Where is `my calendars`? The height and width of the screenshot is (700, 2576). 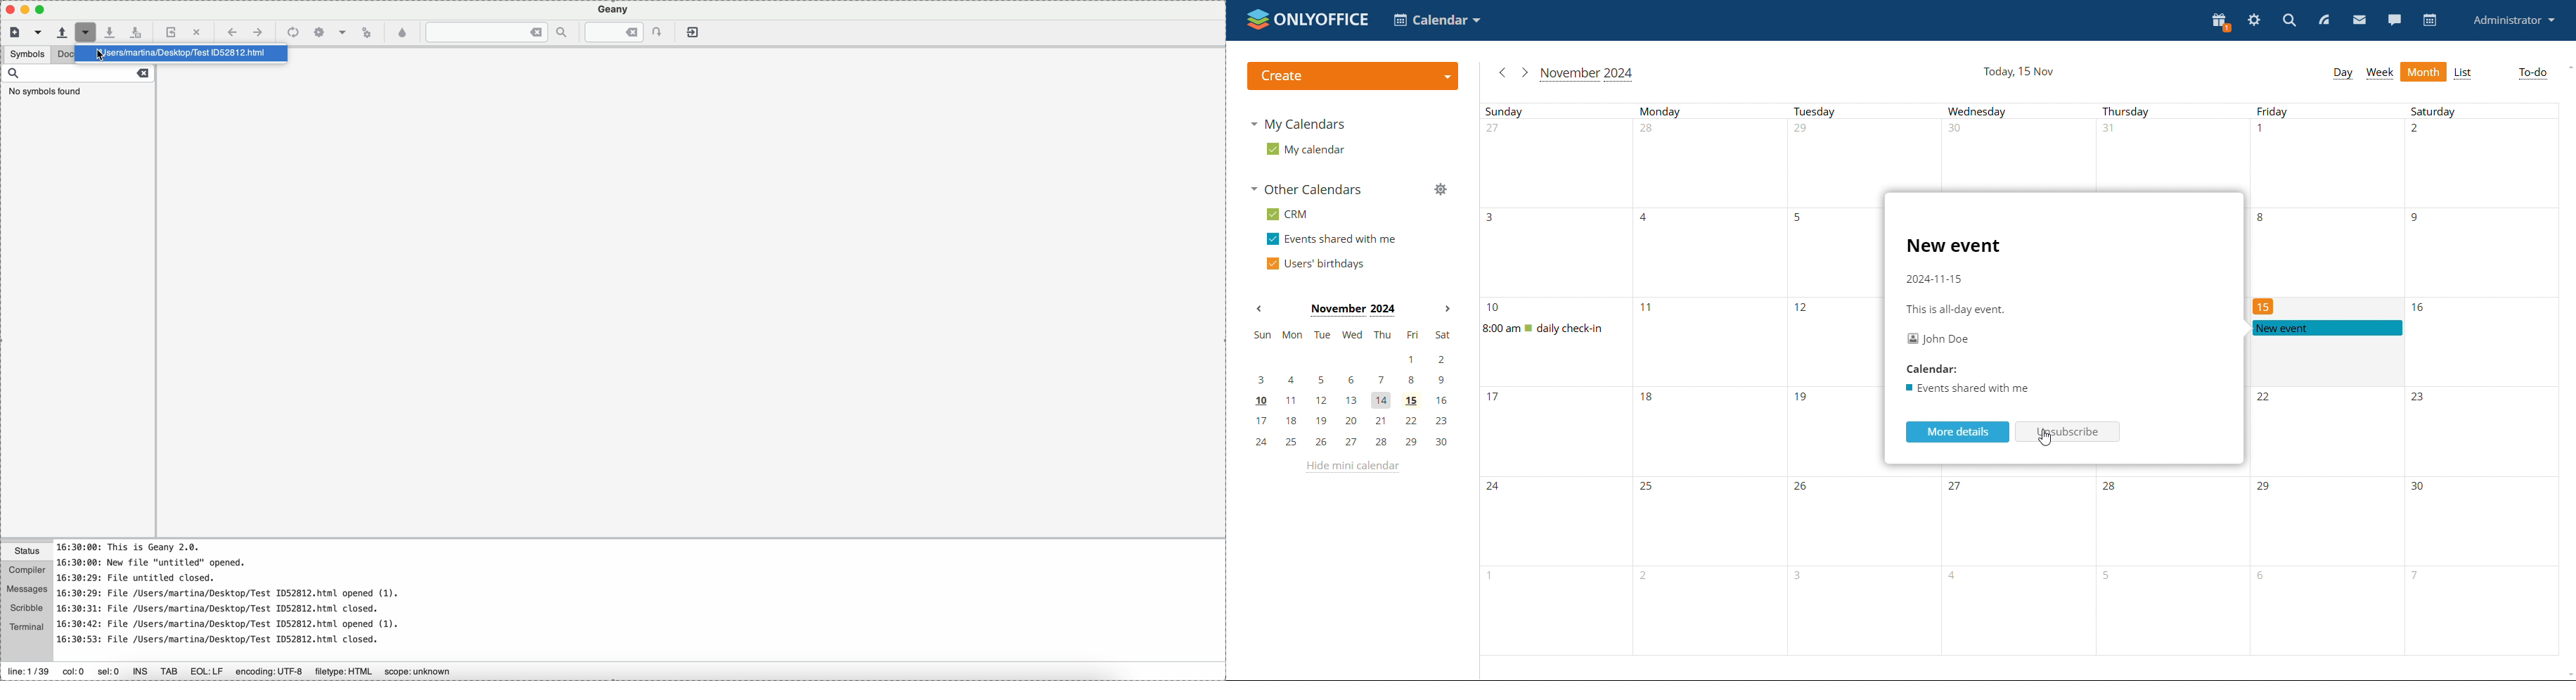 my calendars is located at coordinates (1296, 124).